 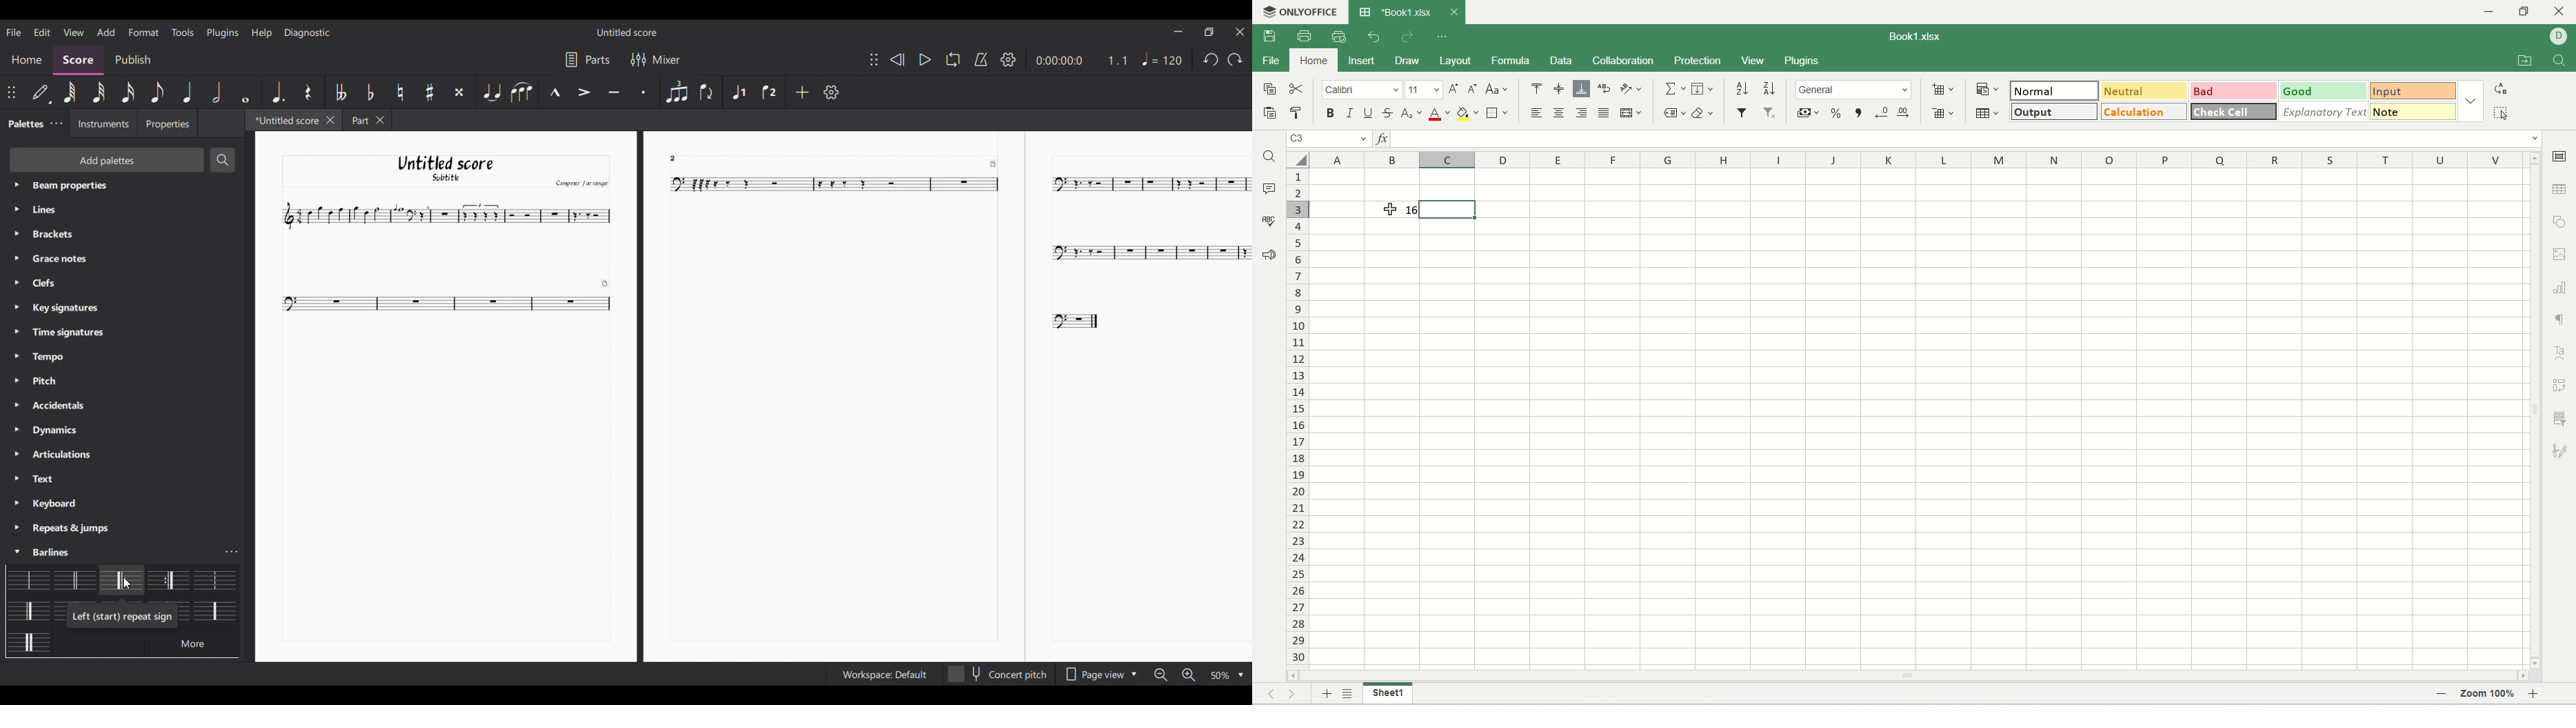 What do you see at coordinates (1299, 115) in the screenshot?
I see `copy style` at bounding box center [1299, 115].